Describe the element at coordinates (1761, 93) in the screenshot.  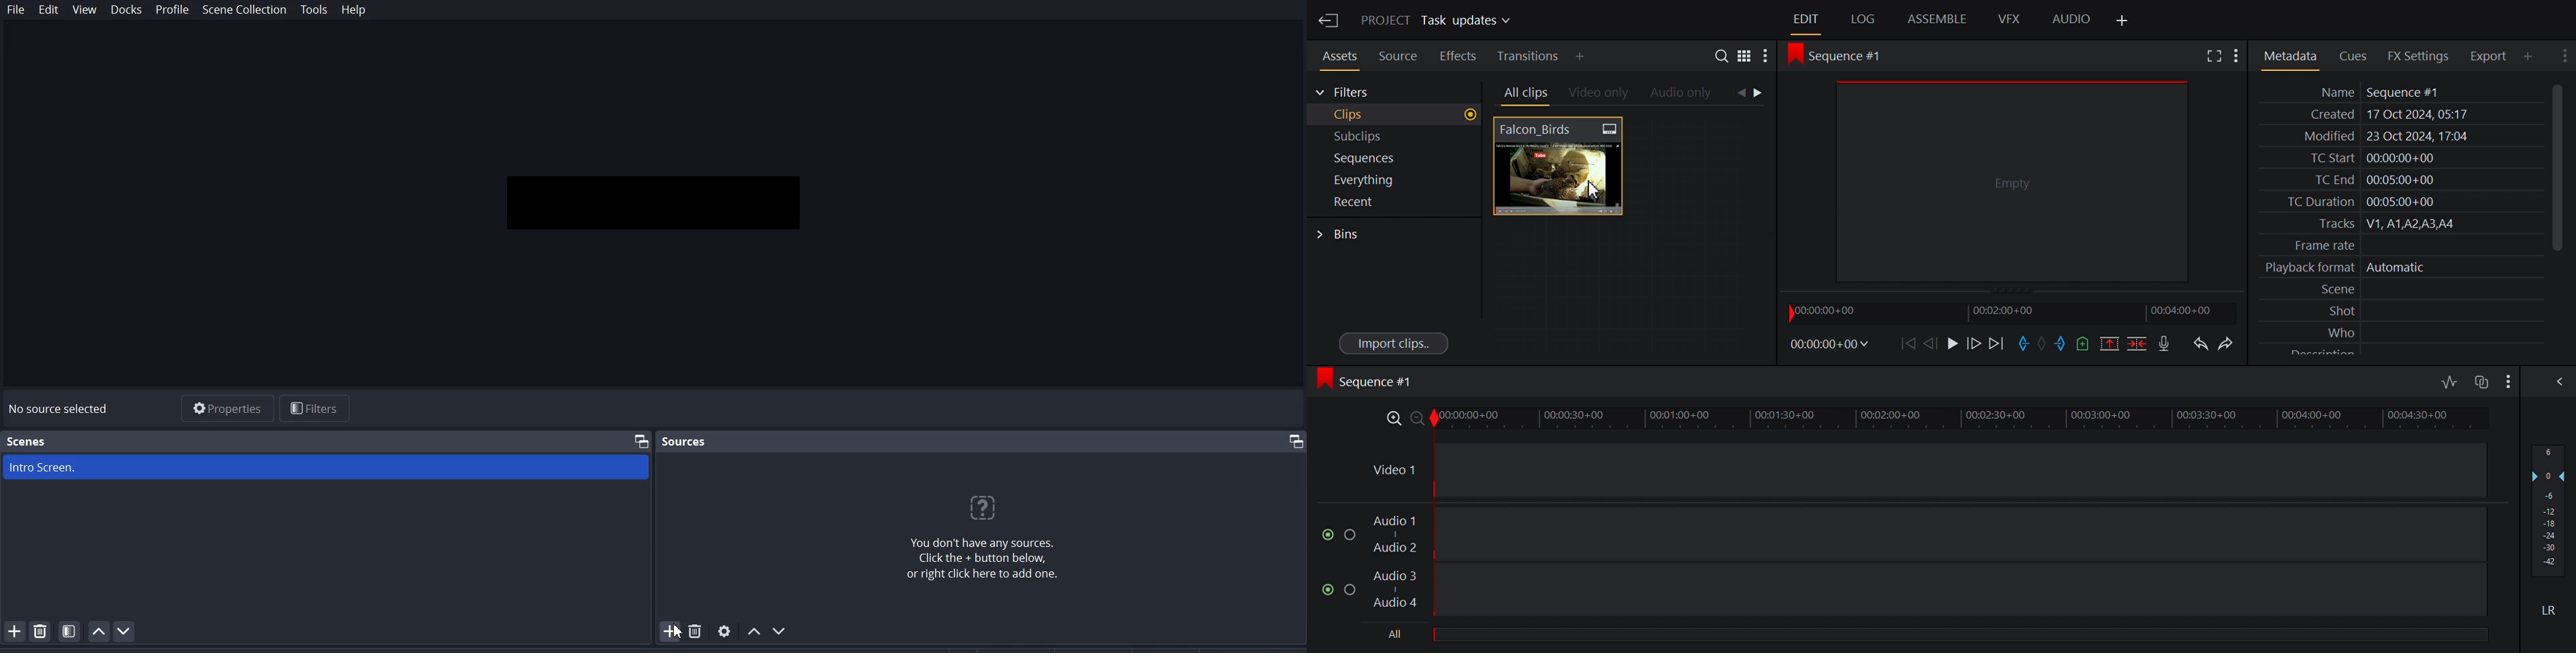
I see `Clip to go forward` at that location.